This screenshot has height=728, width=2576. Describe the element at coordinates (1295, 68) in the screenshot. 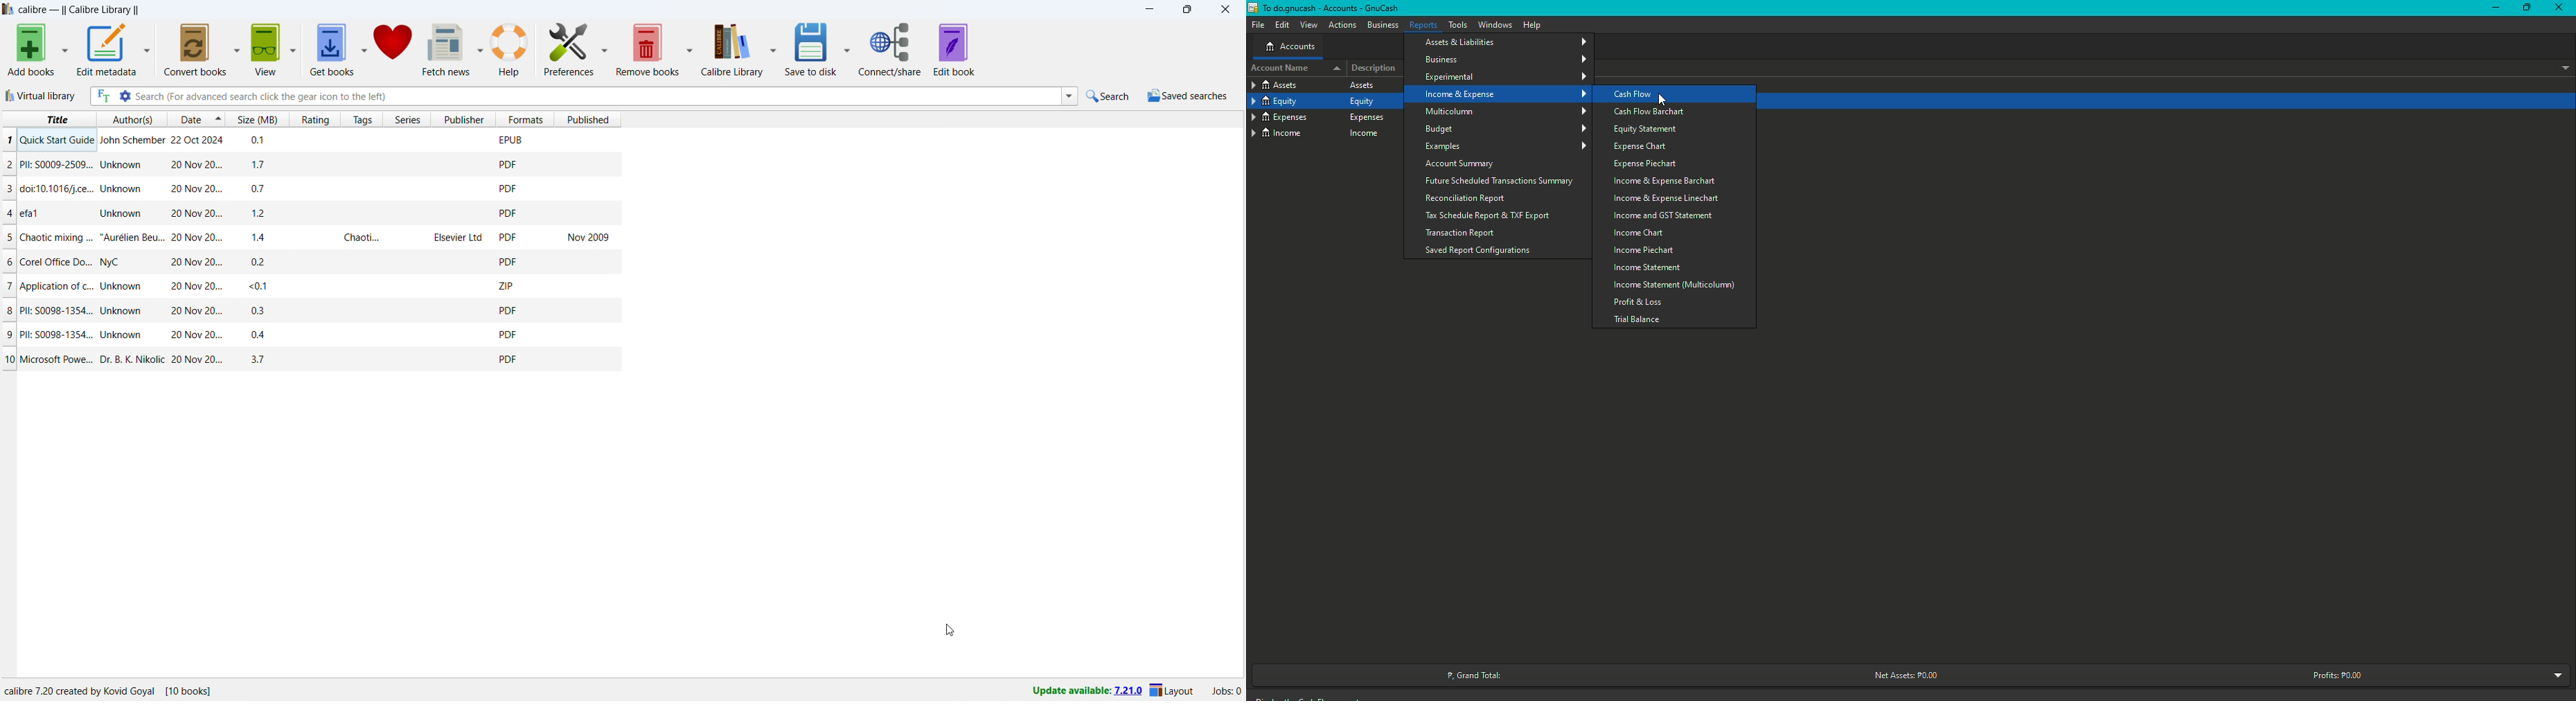

I see `Account name` at that location.